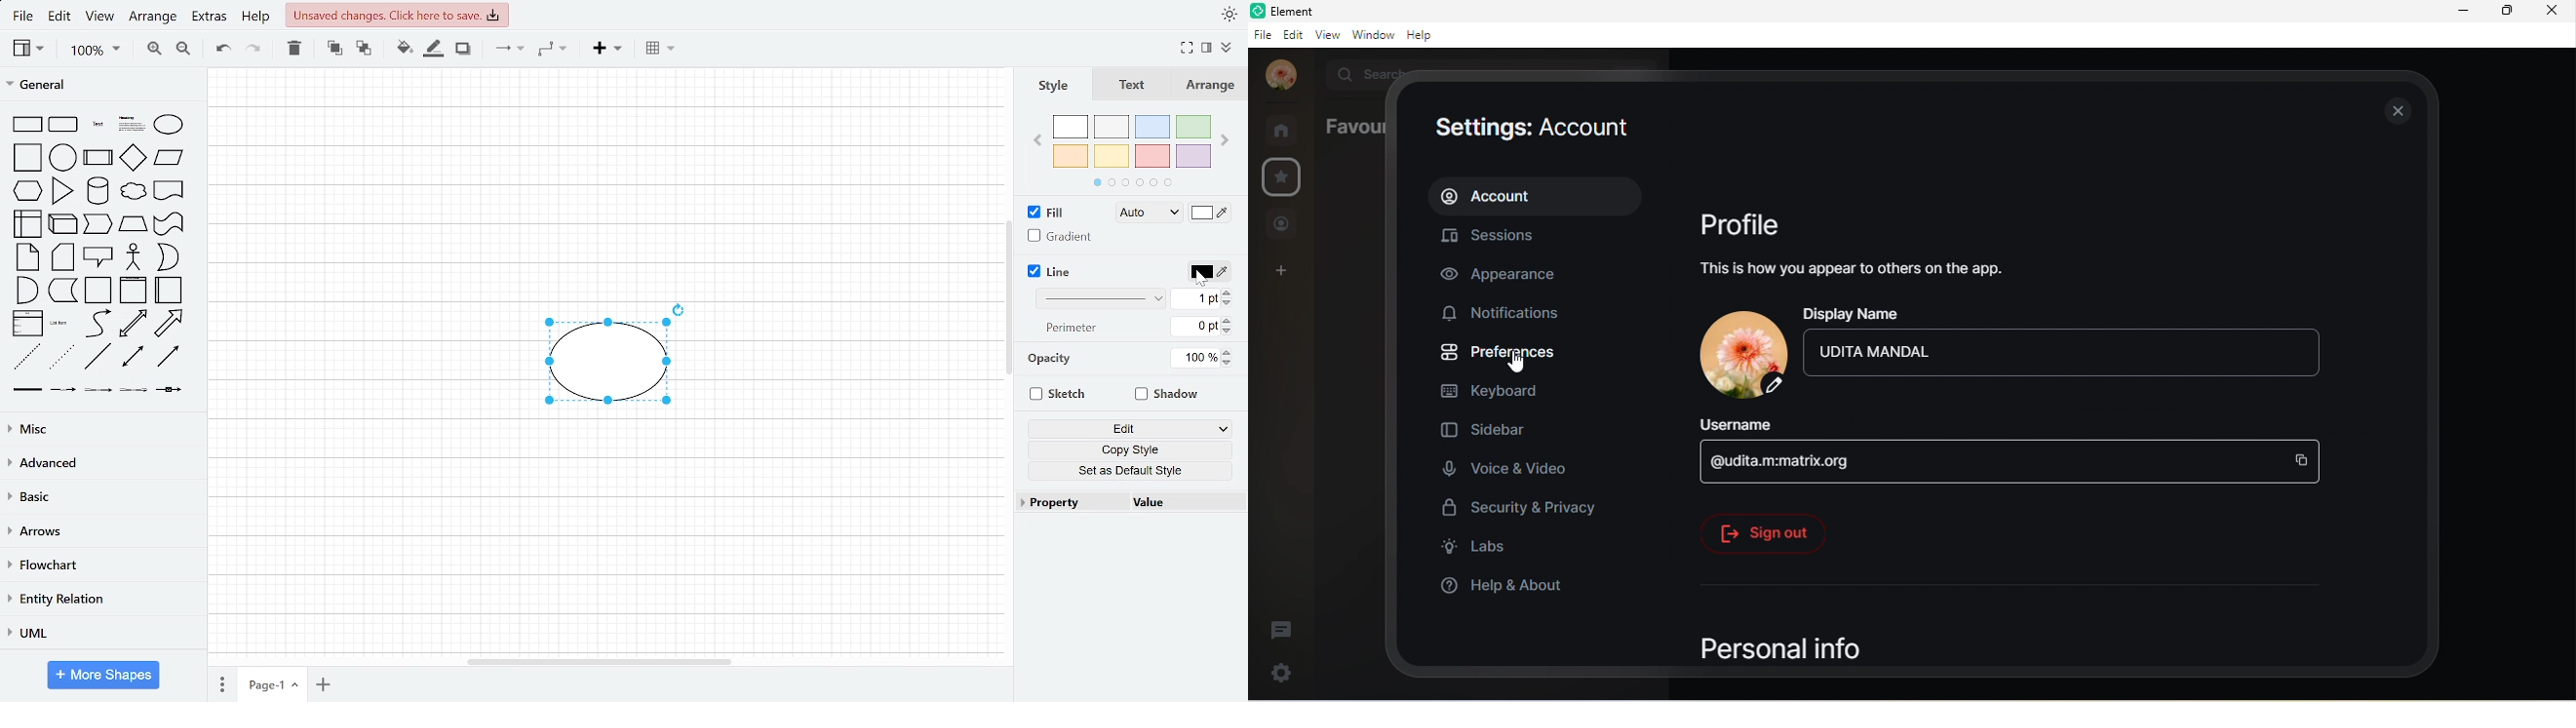 This screenshot has width=2576, height=728. I want to click on Theme, so click(1229, 16).